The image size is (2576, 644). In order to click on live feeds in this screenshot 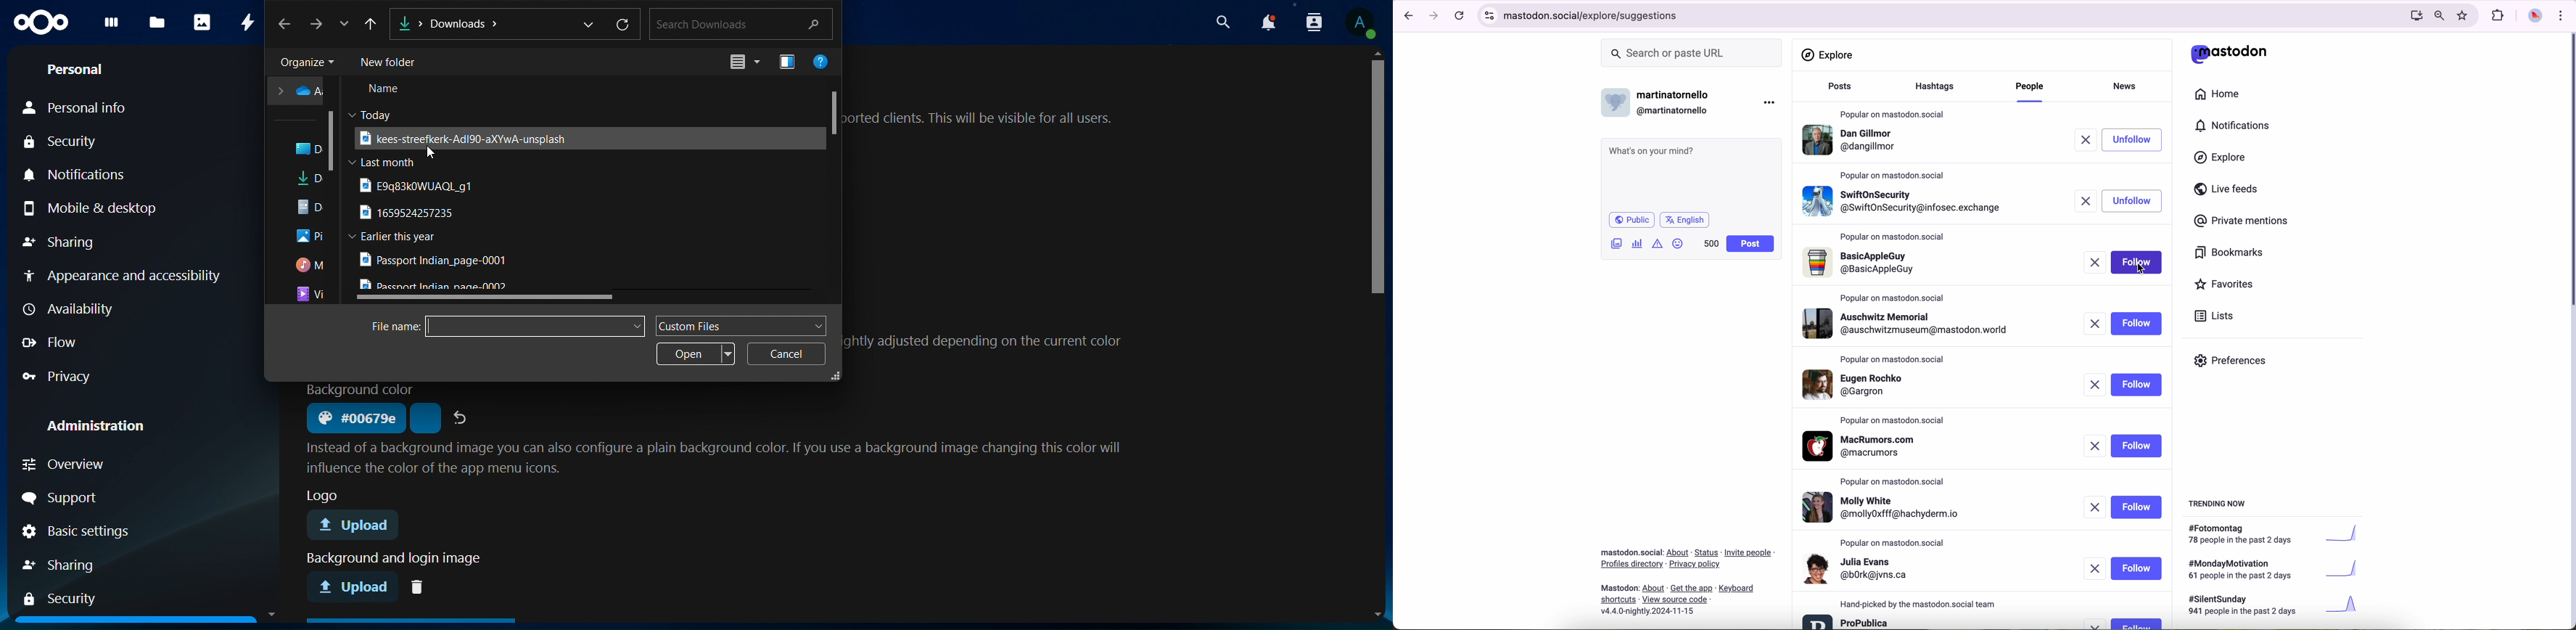, I will do `click(2229, 191)`.